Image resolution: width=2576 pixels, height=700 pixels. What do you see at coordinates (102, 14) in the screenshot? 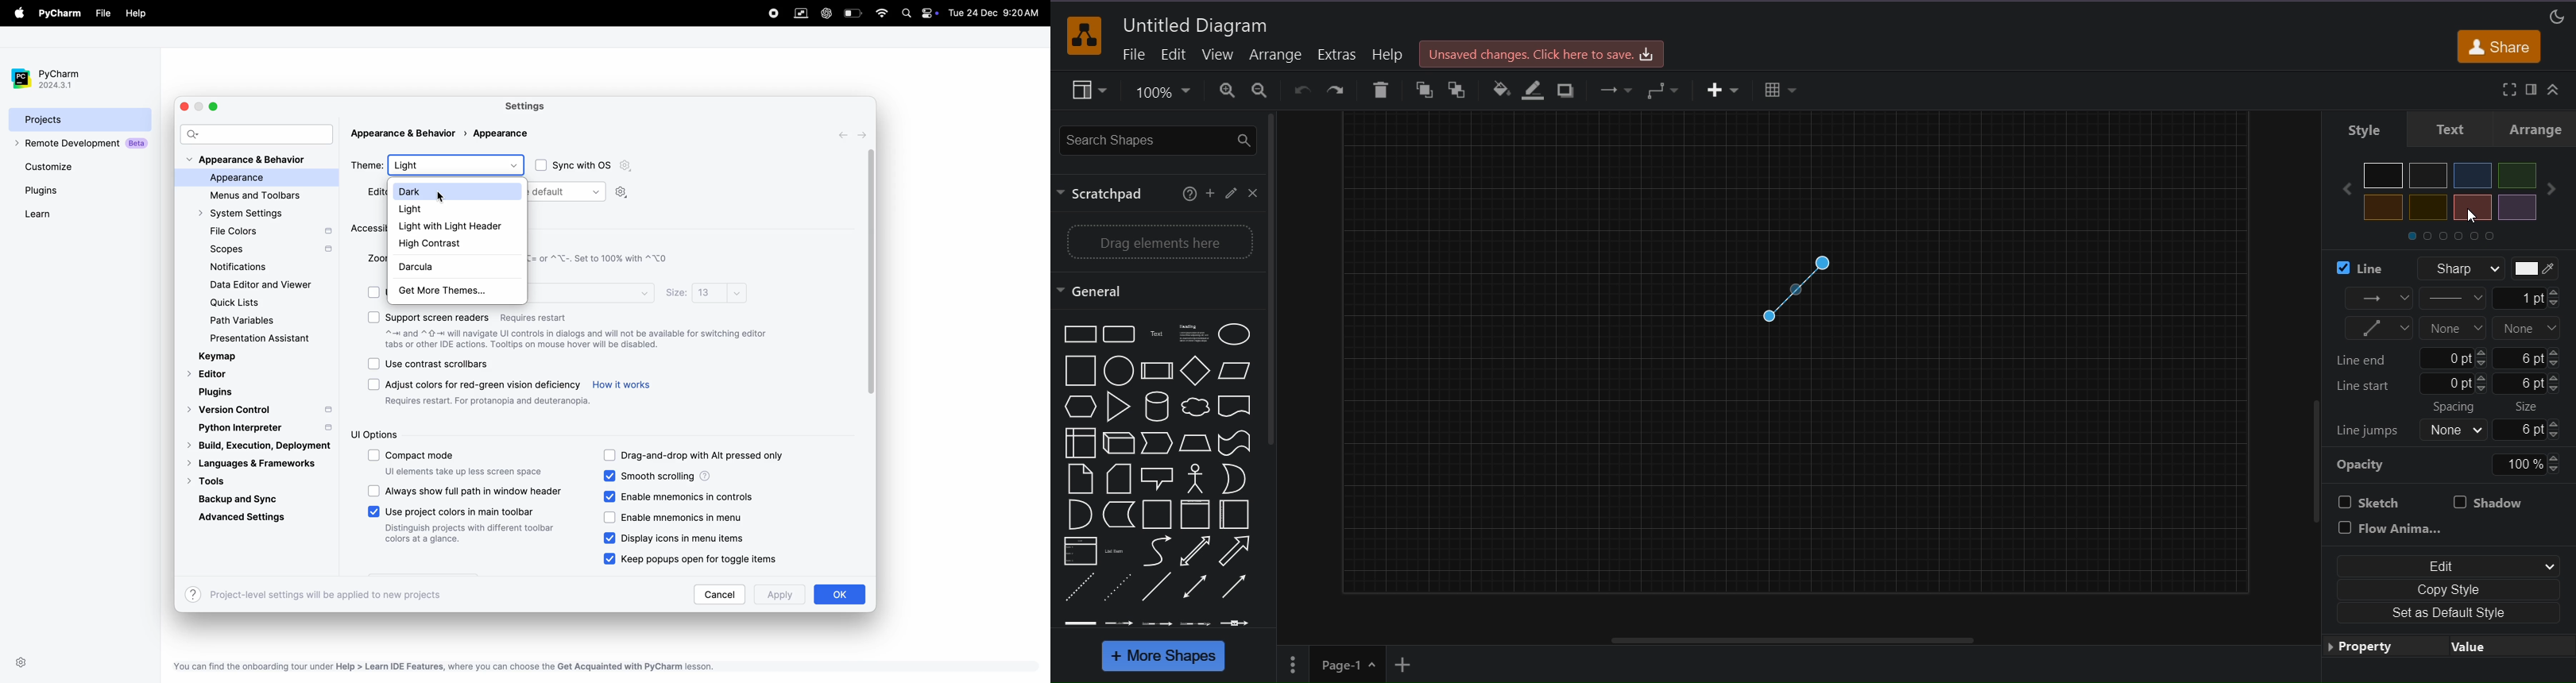
I see `File` at bounding box center [102, 14].